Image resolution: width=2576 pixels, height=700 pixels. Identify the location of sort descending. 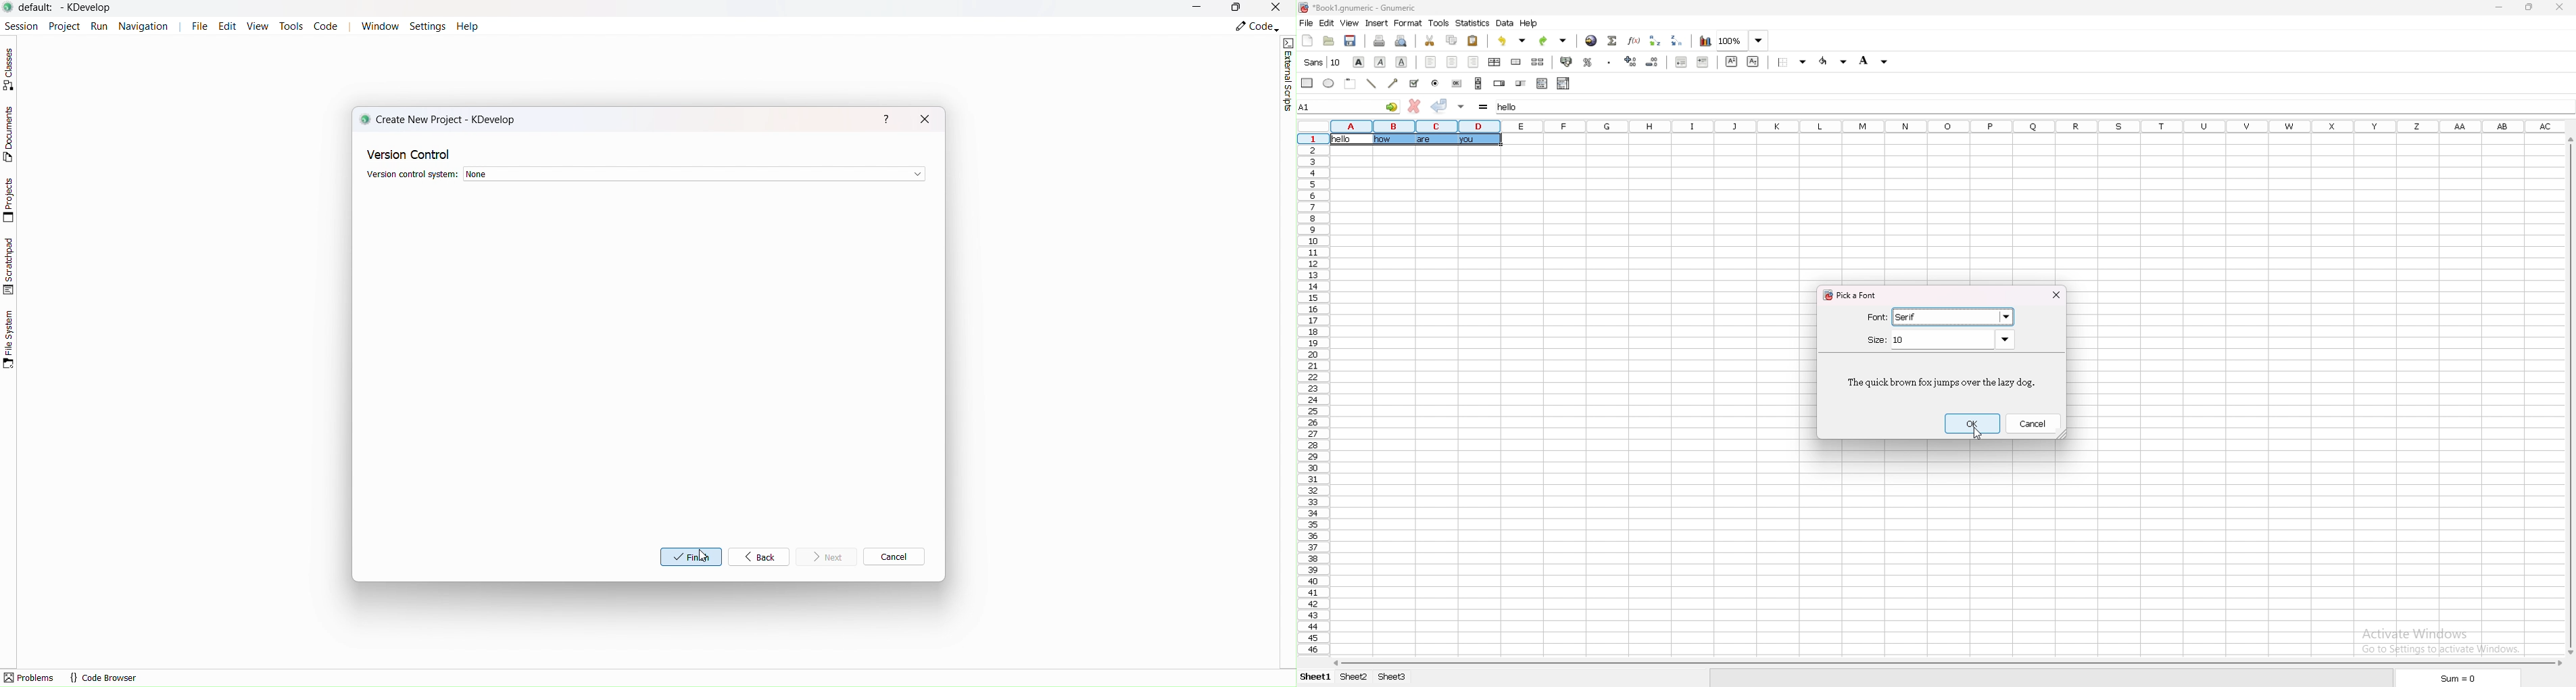
(1679, 41).